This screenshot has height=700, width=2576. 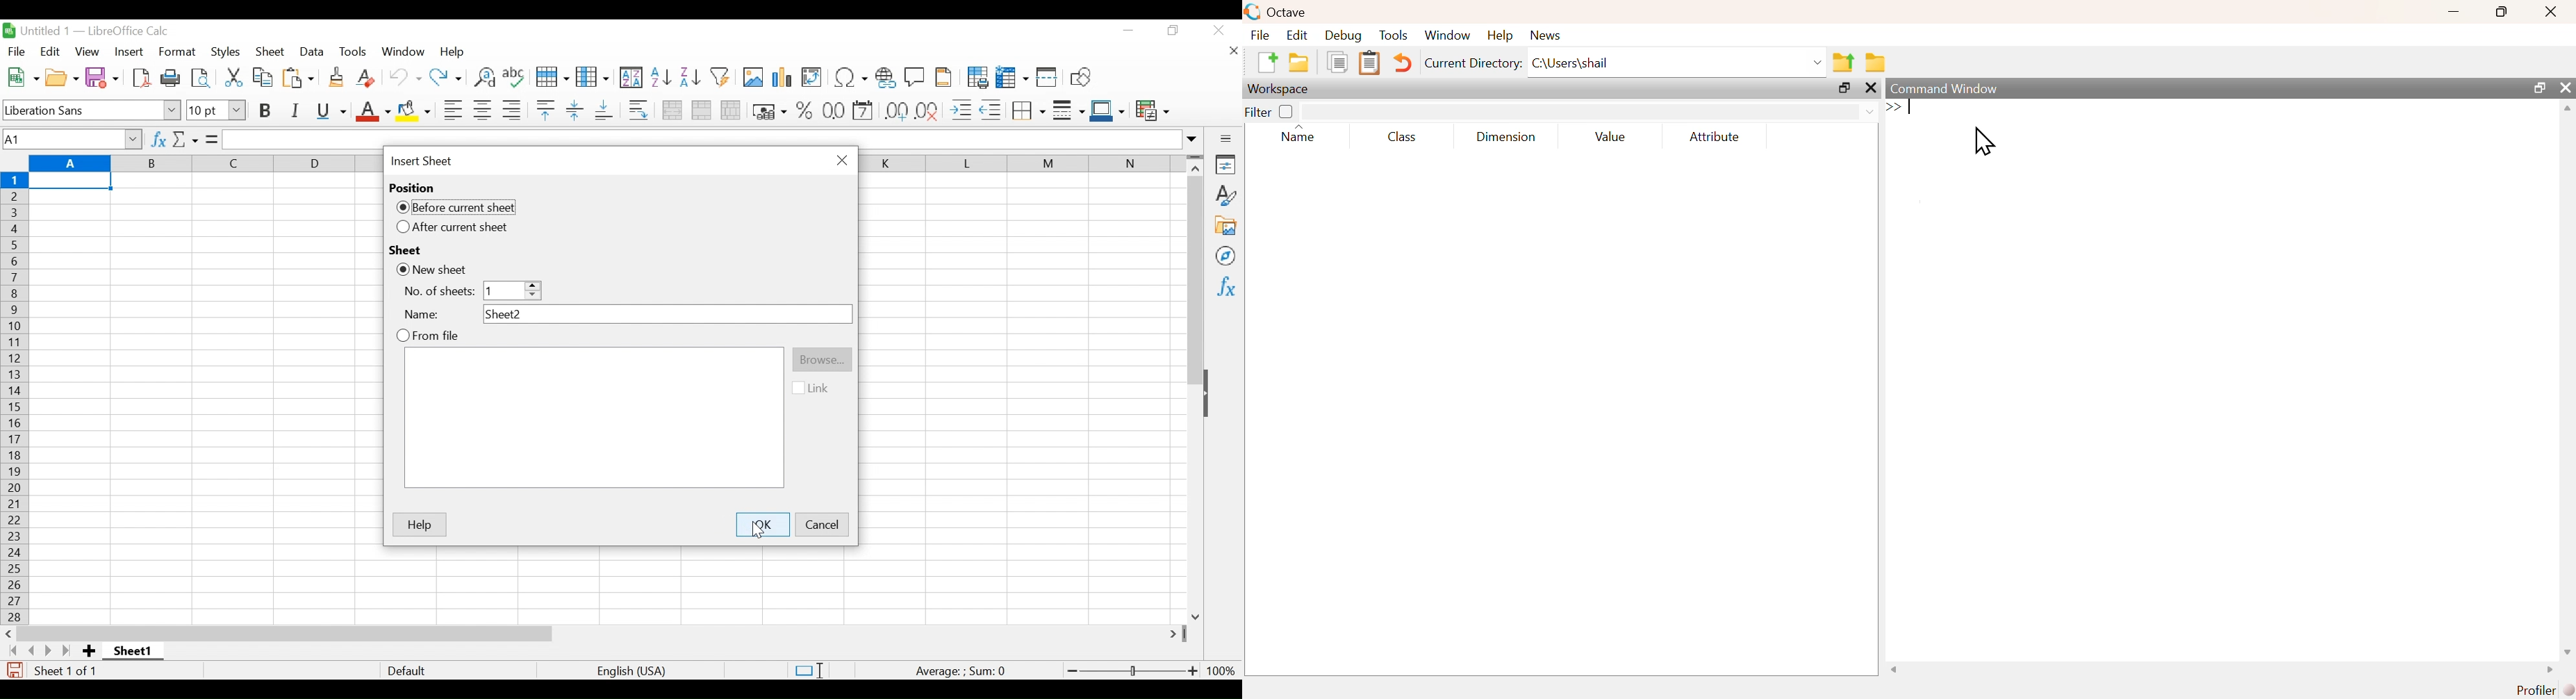 What do you see at coordinates (1899, 670) in the screenshot?
I see `Scroll left` at bounding box center [1899, 670].